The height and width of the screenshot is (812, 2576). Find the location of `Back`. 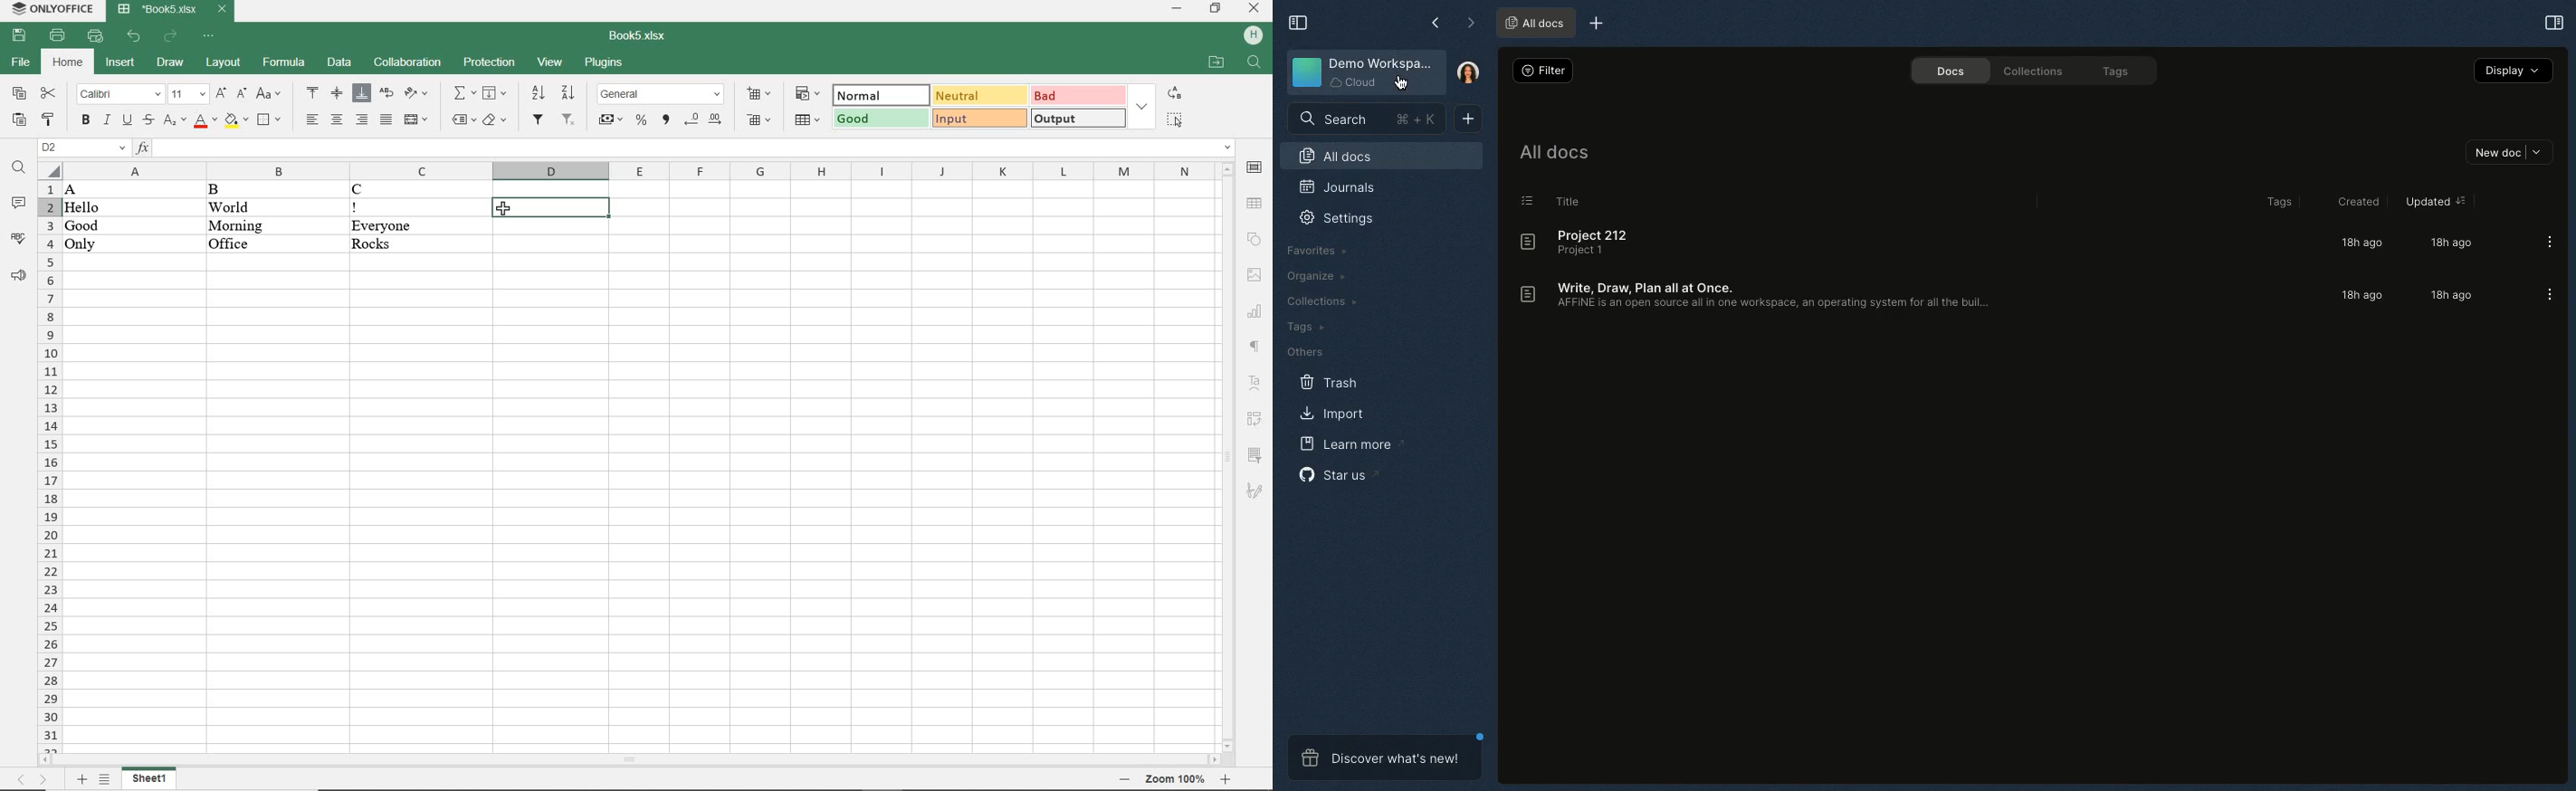

Back is located at coordinates (1435, 22).